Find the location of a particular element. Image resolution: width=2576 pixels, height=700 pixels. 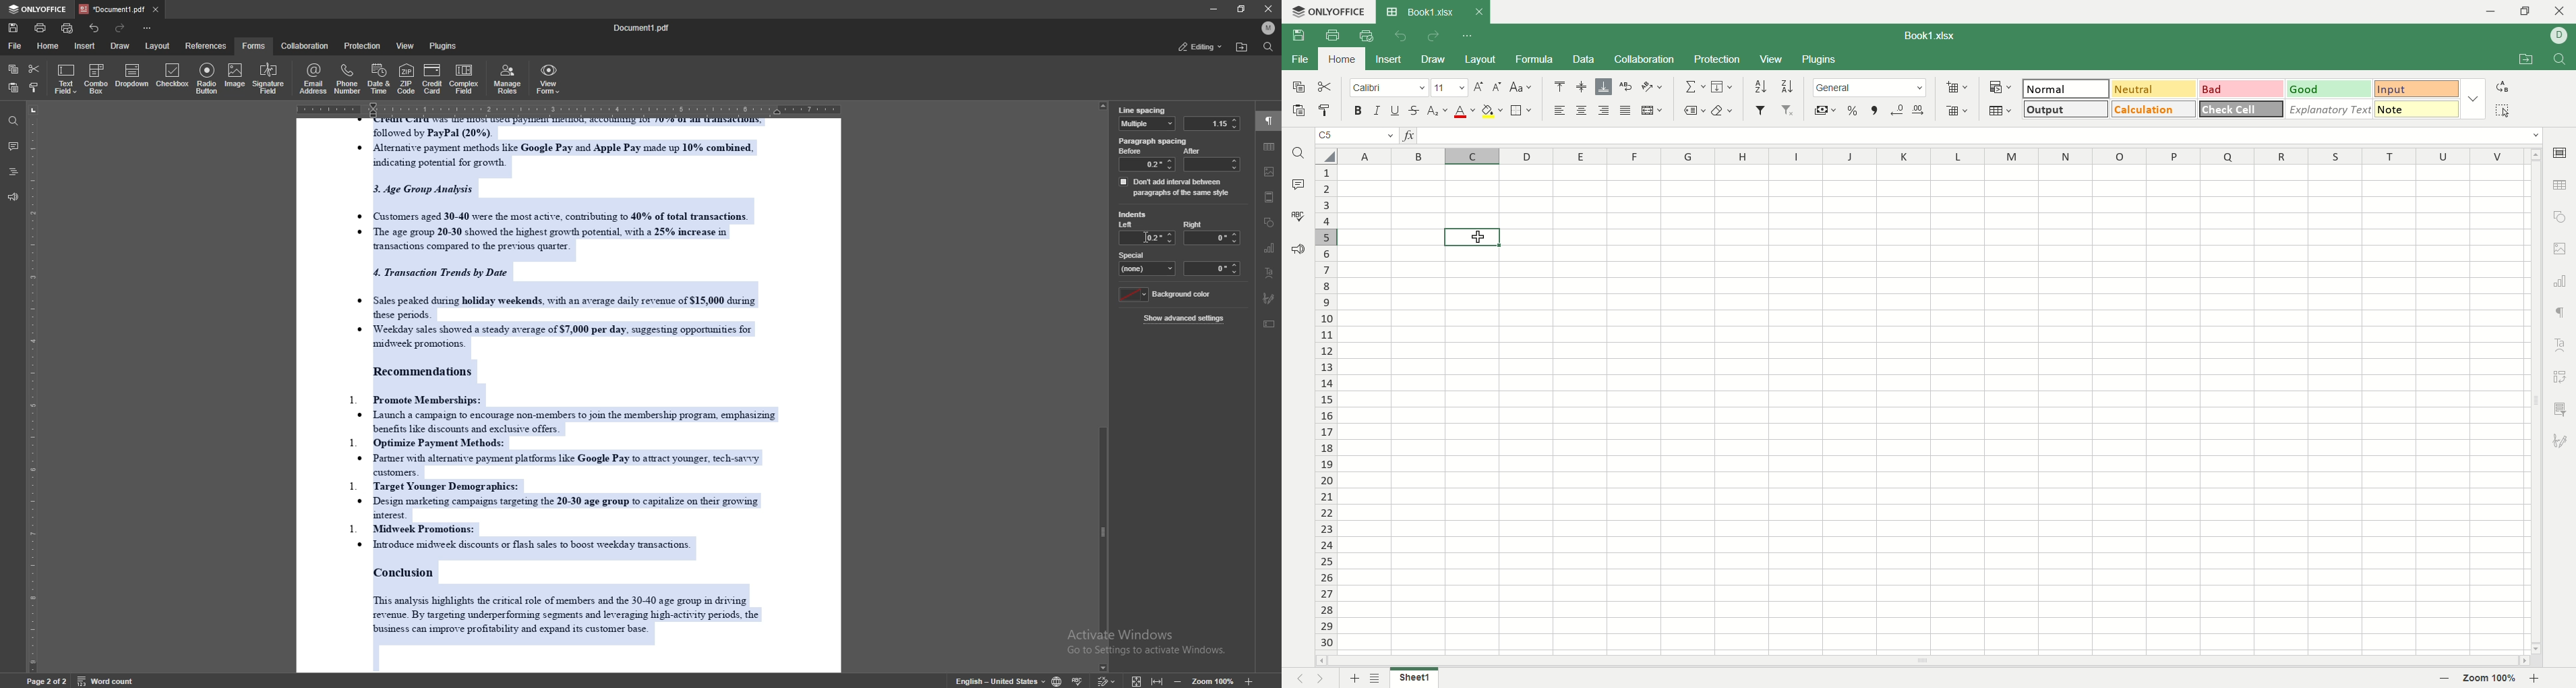

resize is located at coordinates (1242, 9).